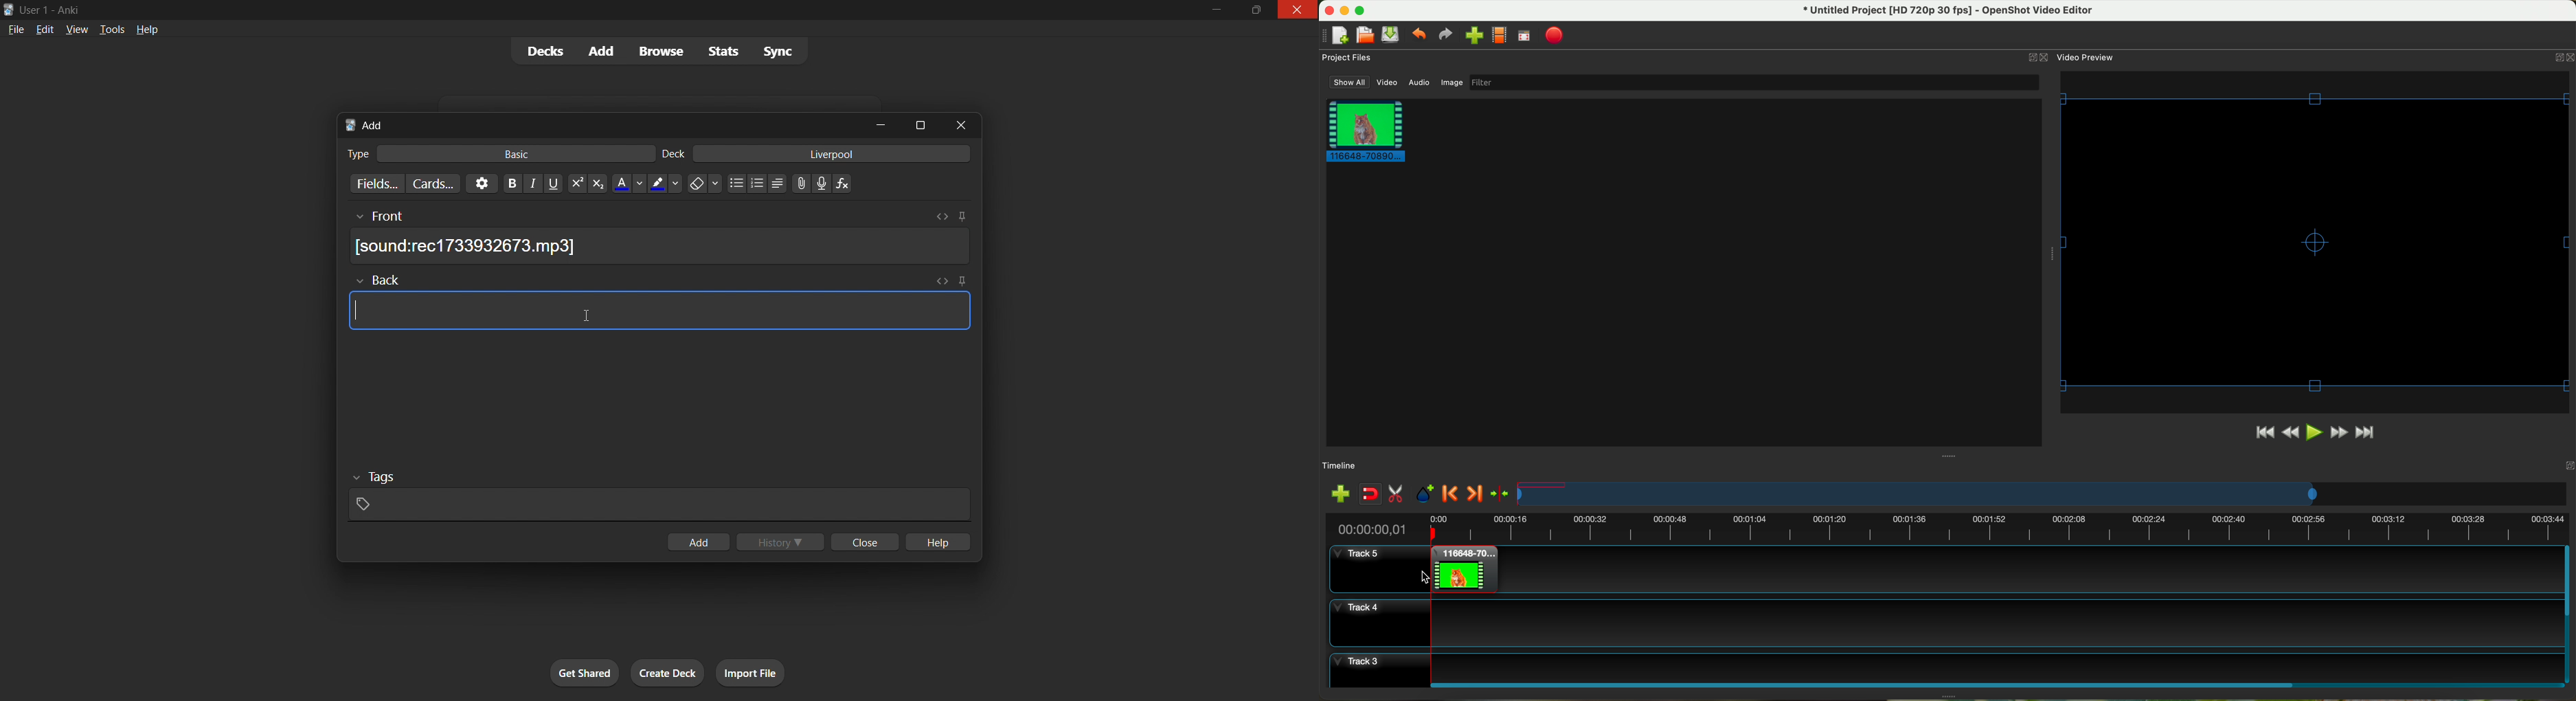 The image size is (2576, 728). What do you see at coordinates (2562, 59) in the screenshot?
I see `close` at bounding box center [2562, 59].